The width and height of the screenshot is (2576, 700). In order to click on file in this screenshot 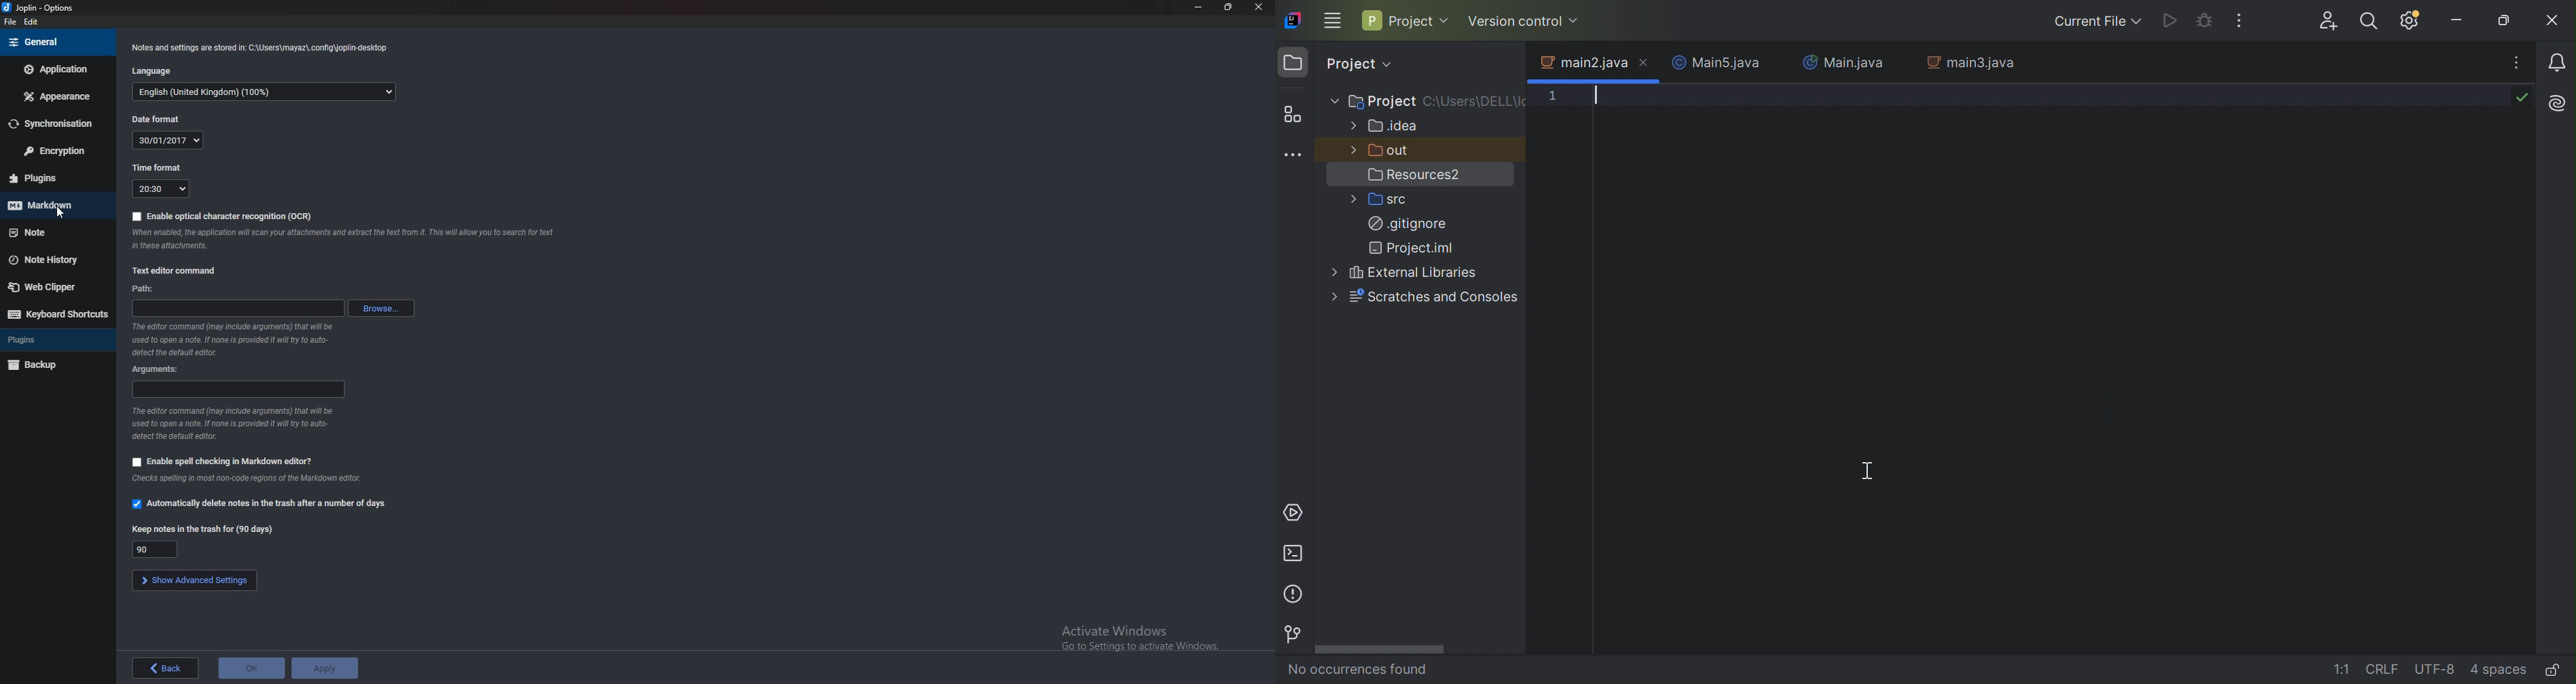, I will do `click(13, 20)`.